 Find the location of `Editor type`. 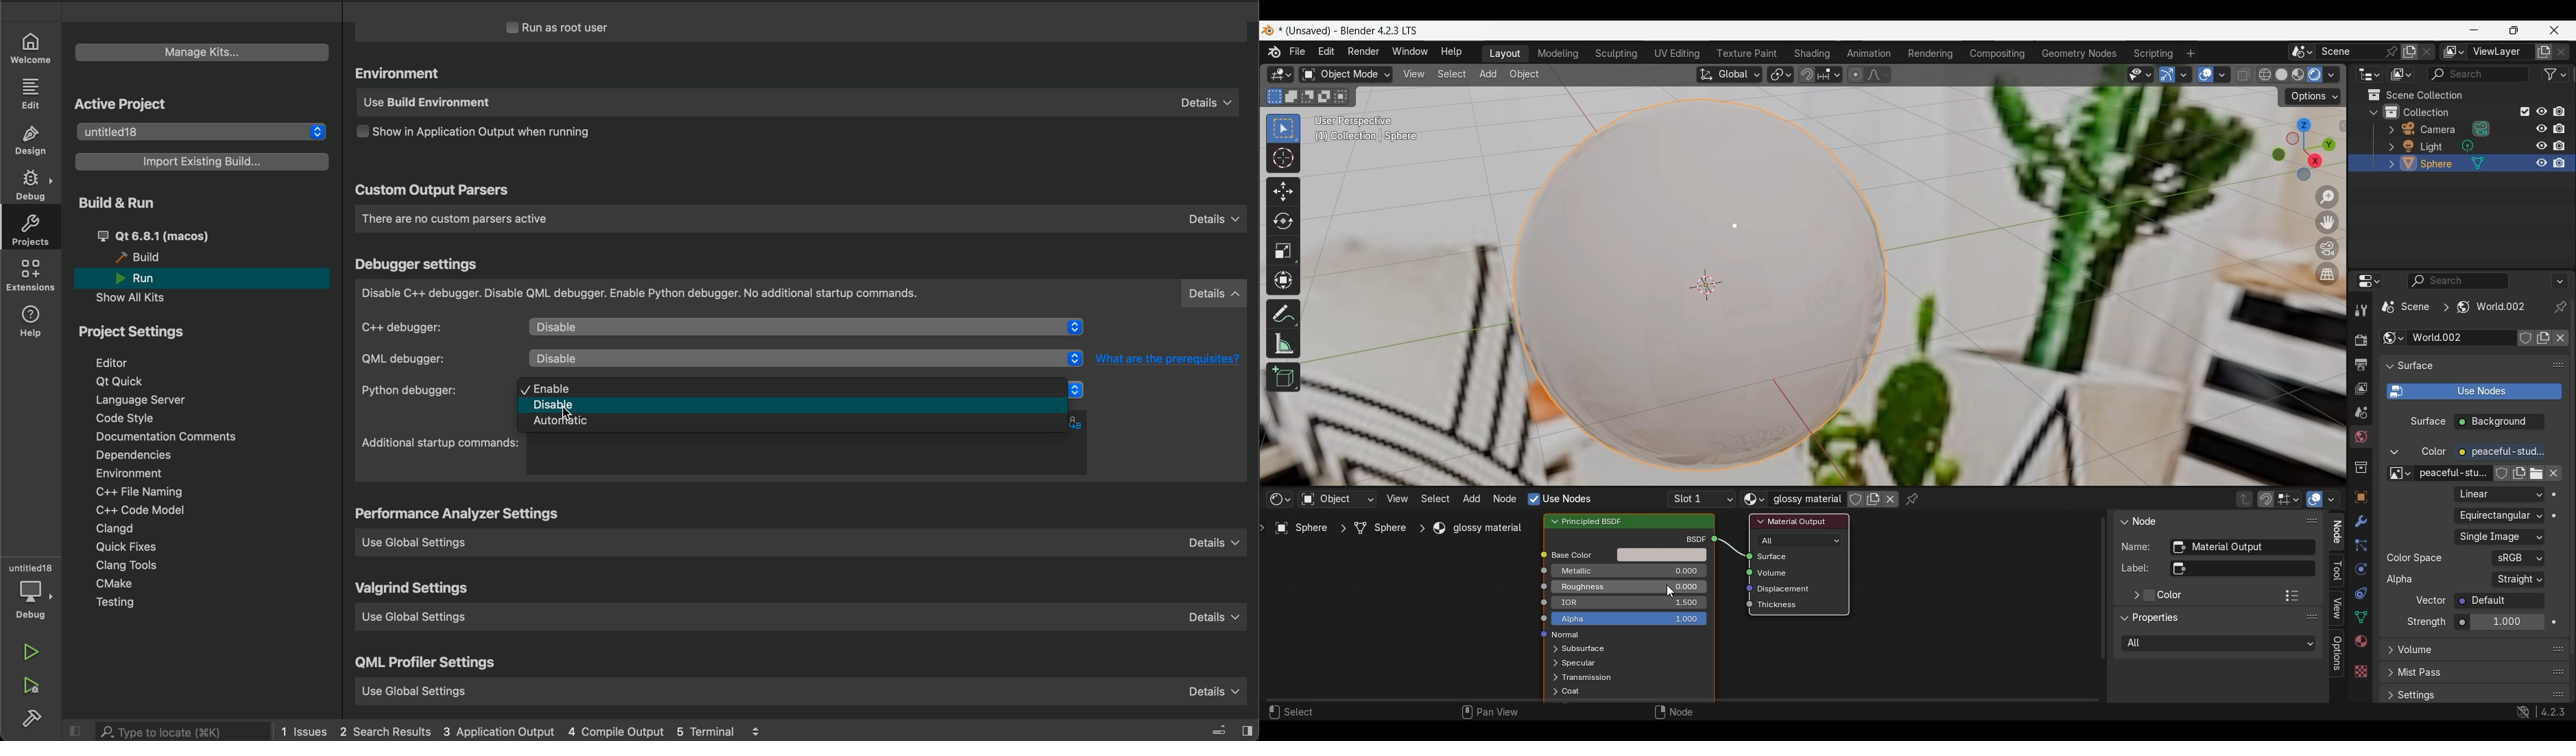

Editor type is located at coordinates (2370, 74).